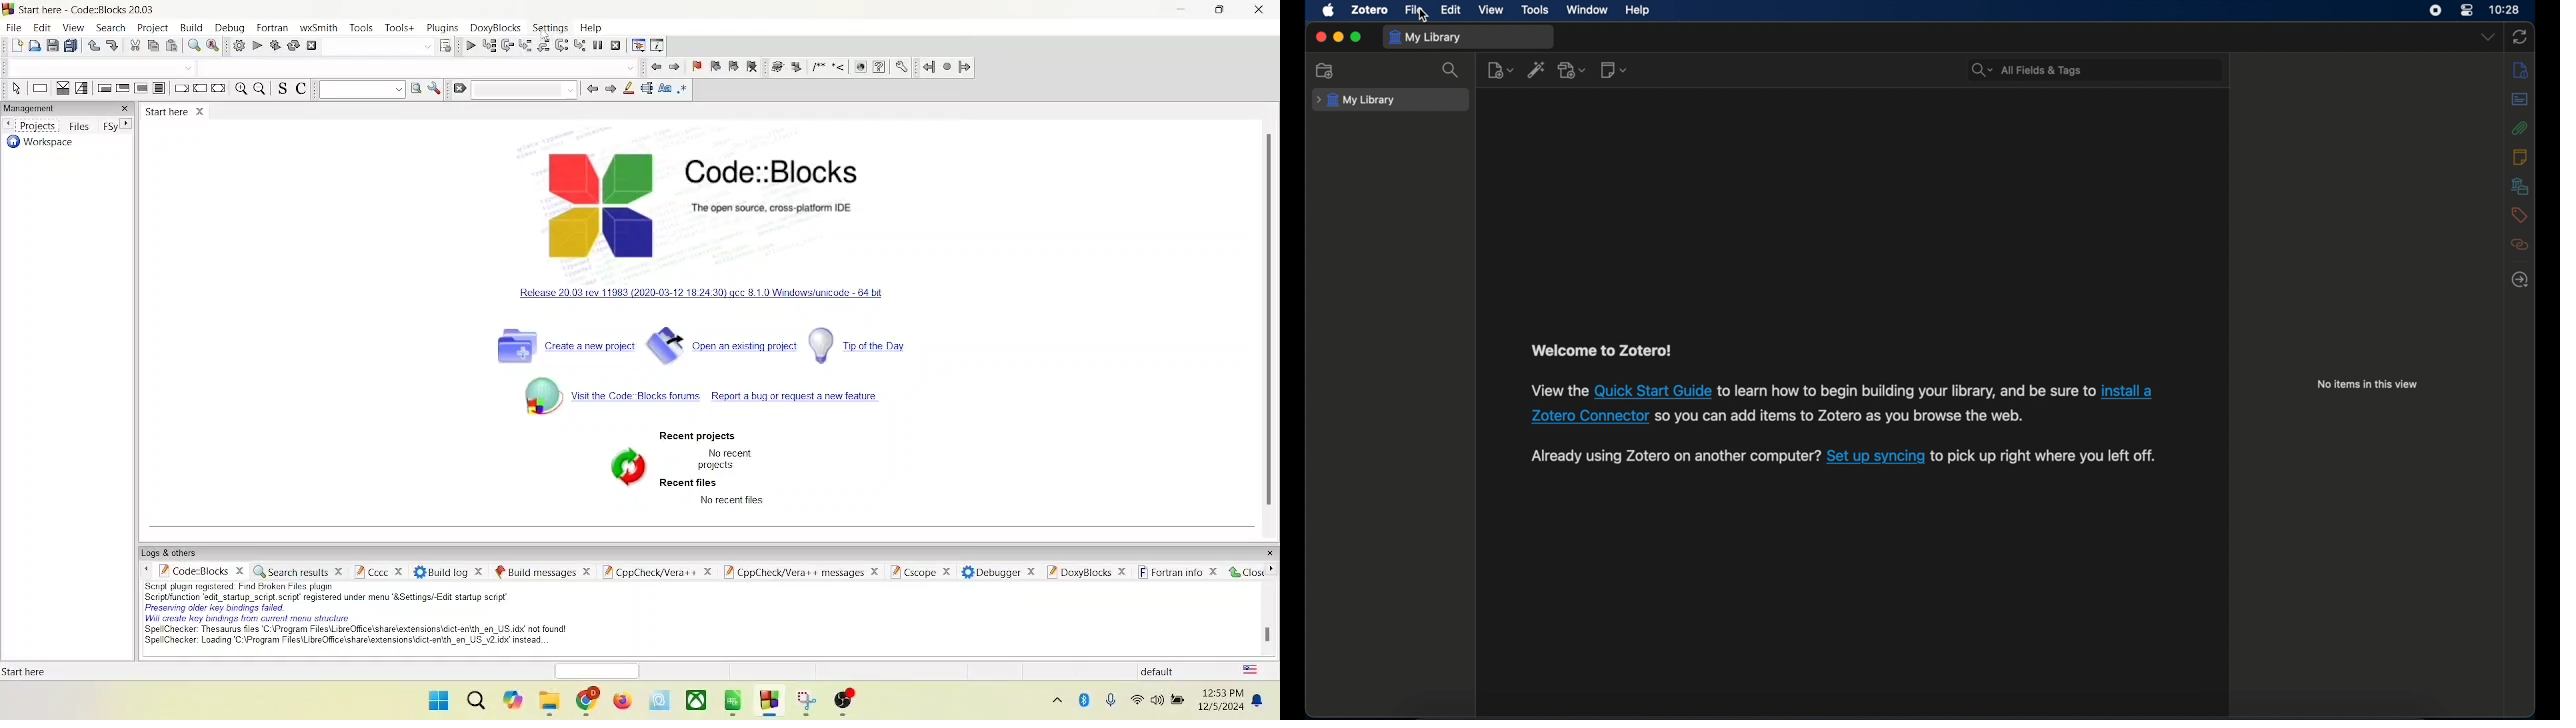 This screenshot has height=728, width=2576. What do you see at coordinates (1600, 351) in the screenshot?
I see `welcome to zotero` at bounding box center [1600, 351].